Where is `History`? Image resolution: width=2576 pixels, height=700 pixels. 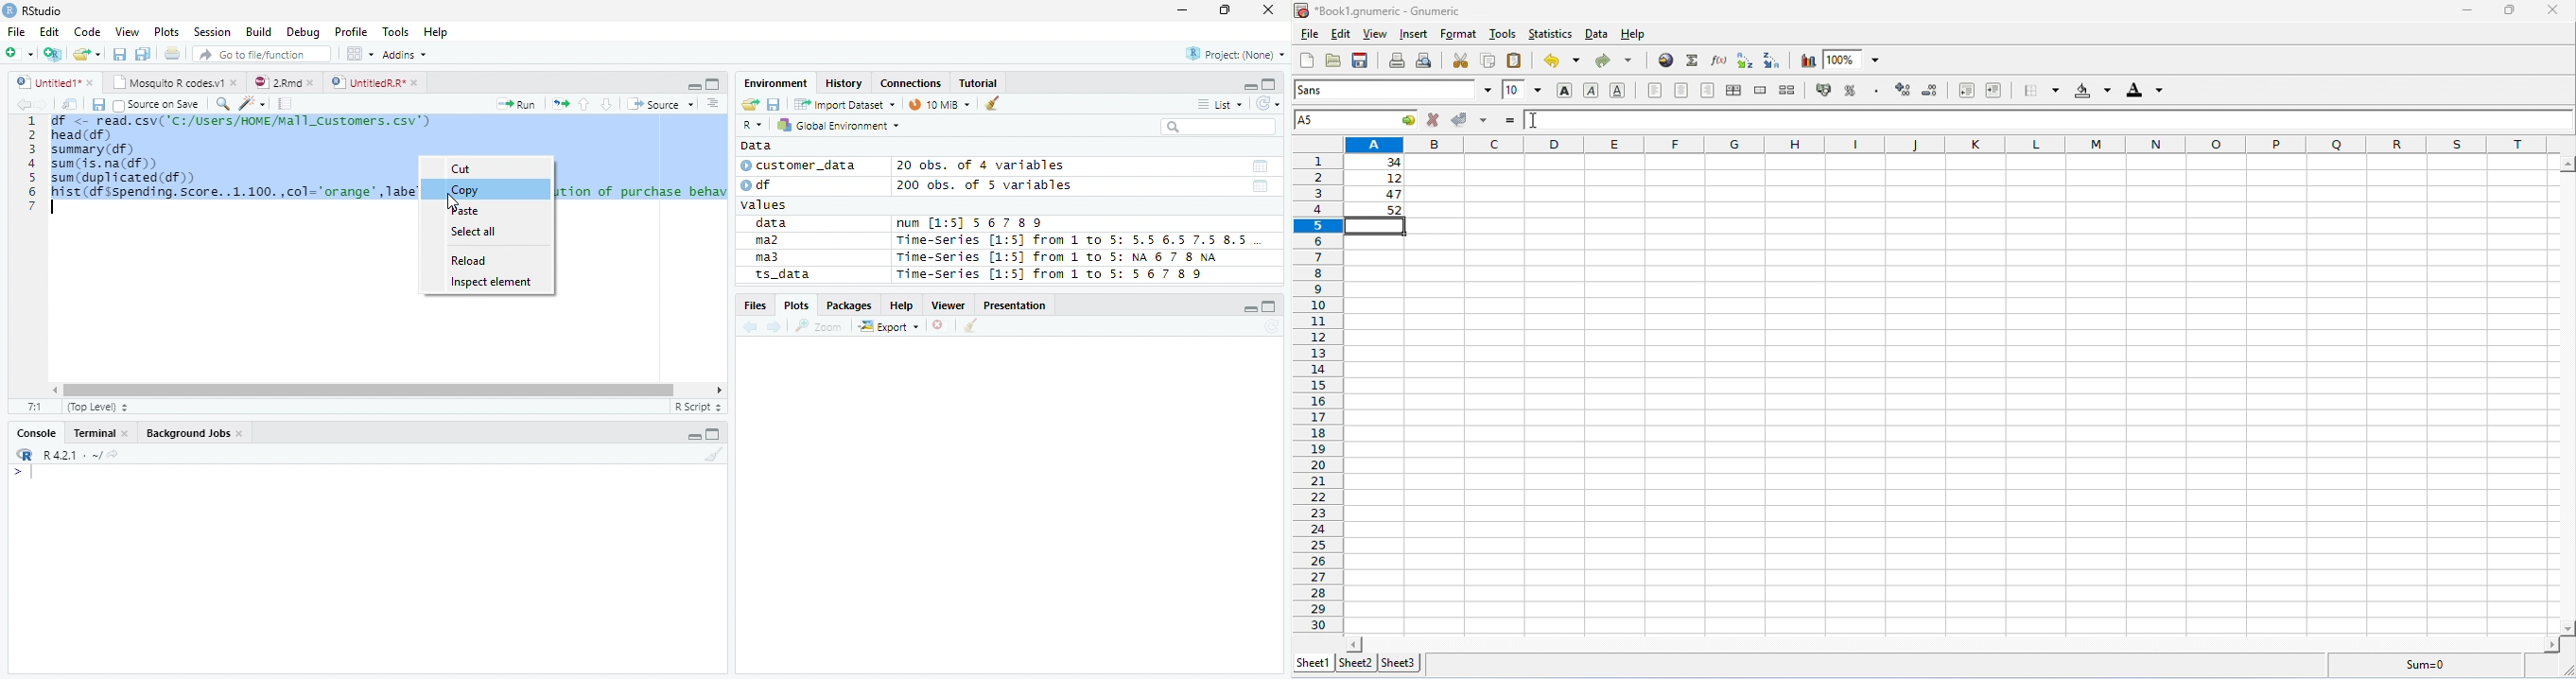
History is located at coordinates (845, 84).